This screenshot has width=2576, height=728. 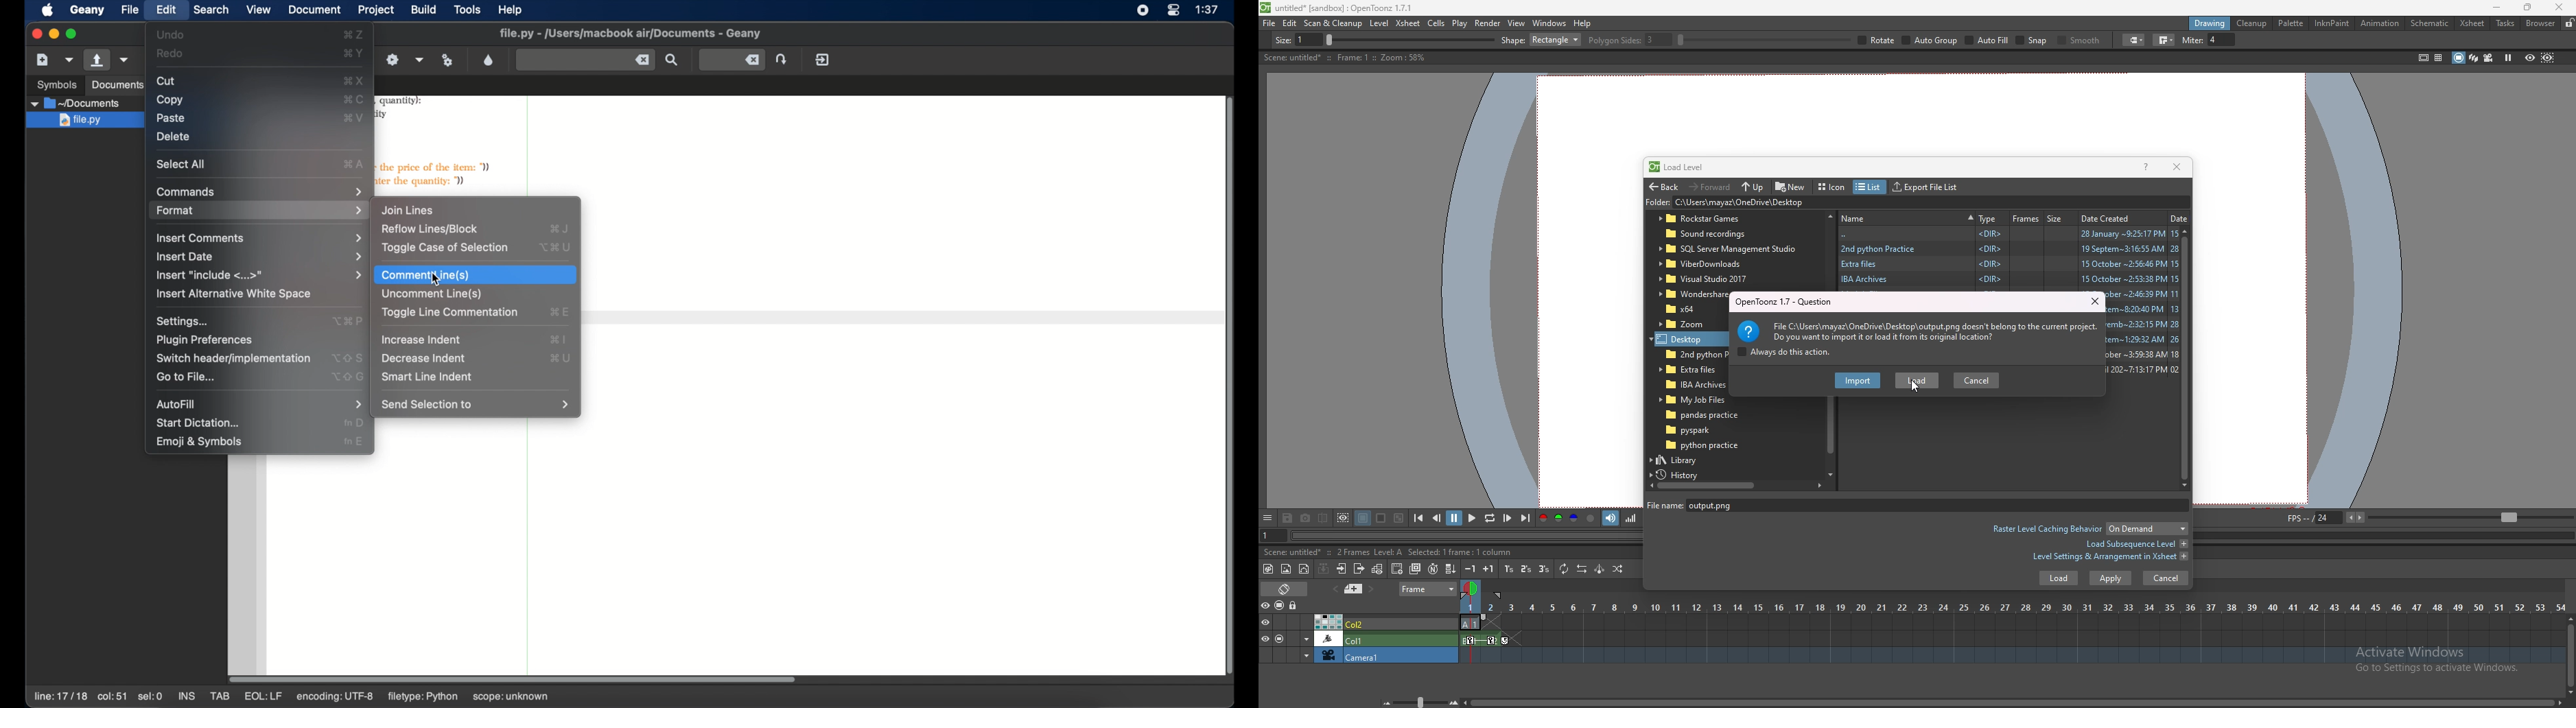 What do you see at coordinates (2497, 8) in the screenshot?
I see `minimize` at bounding box center [2497, 8].